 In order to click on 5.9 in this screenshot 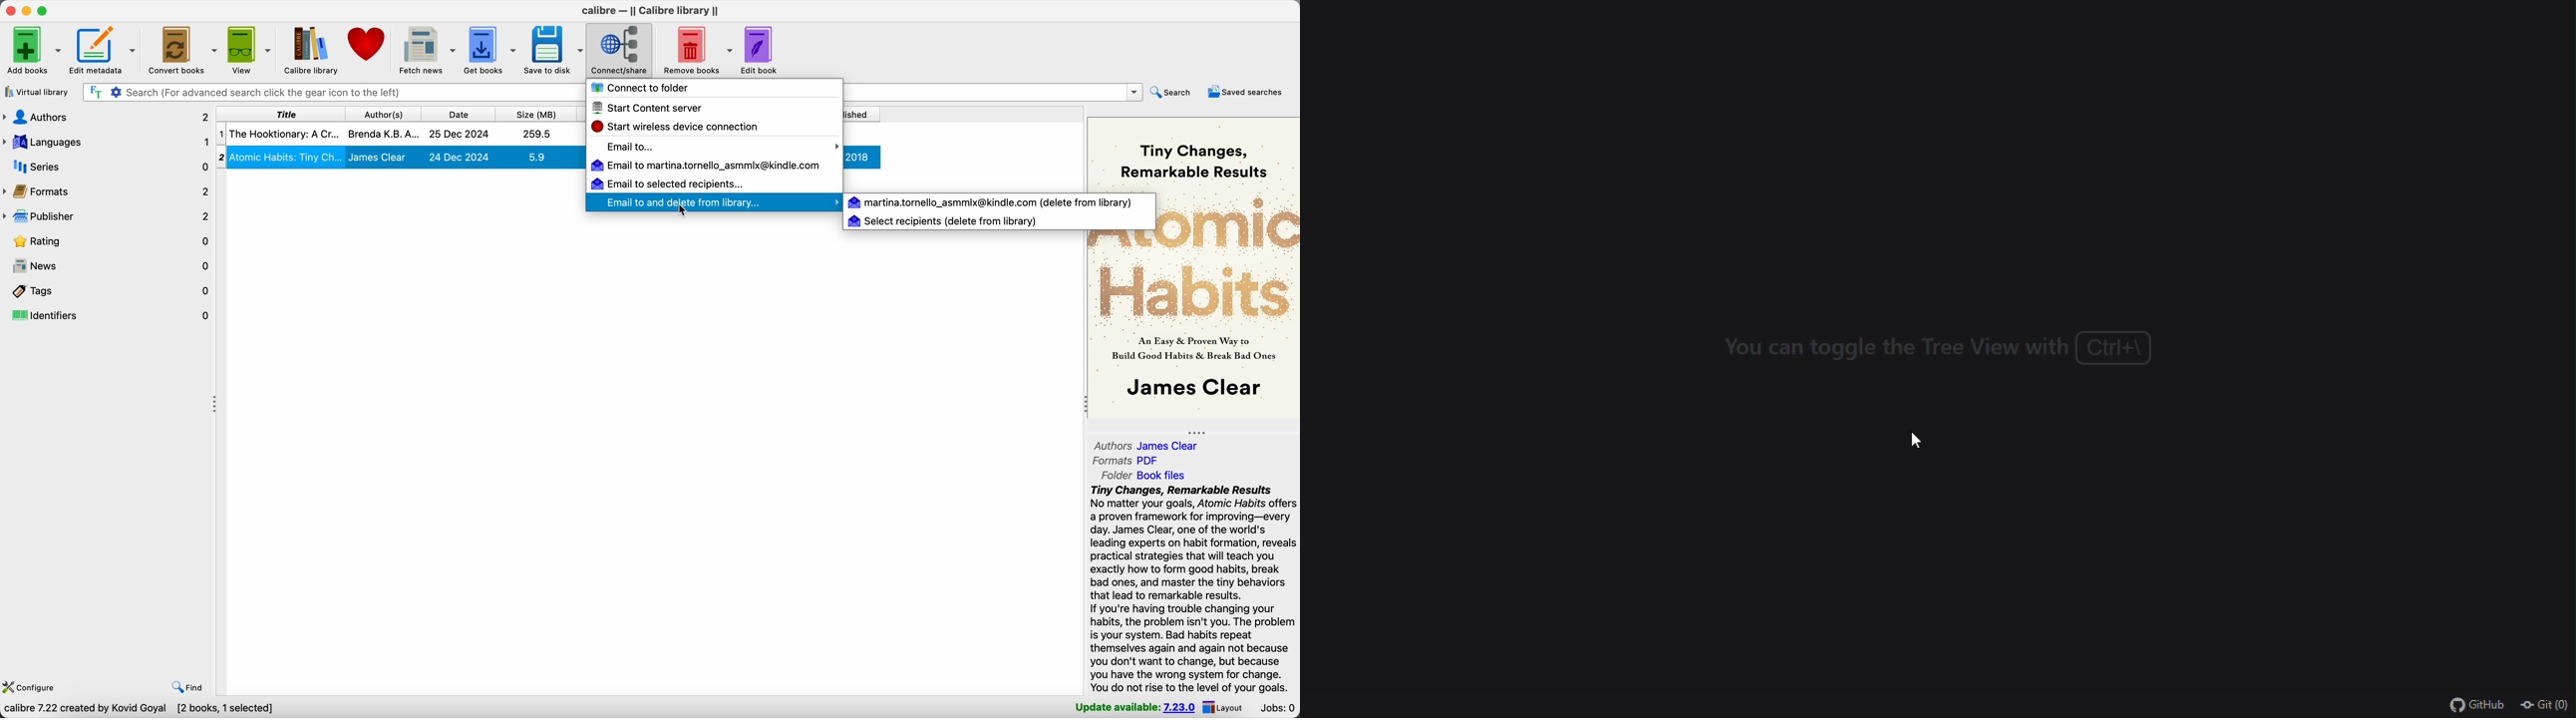, I will do `click(537, 157)`.